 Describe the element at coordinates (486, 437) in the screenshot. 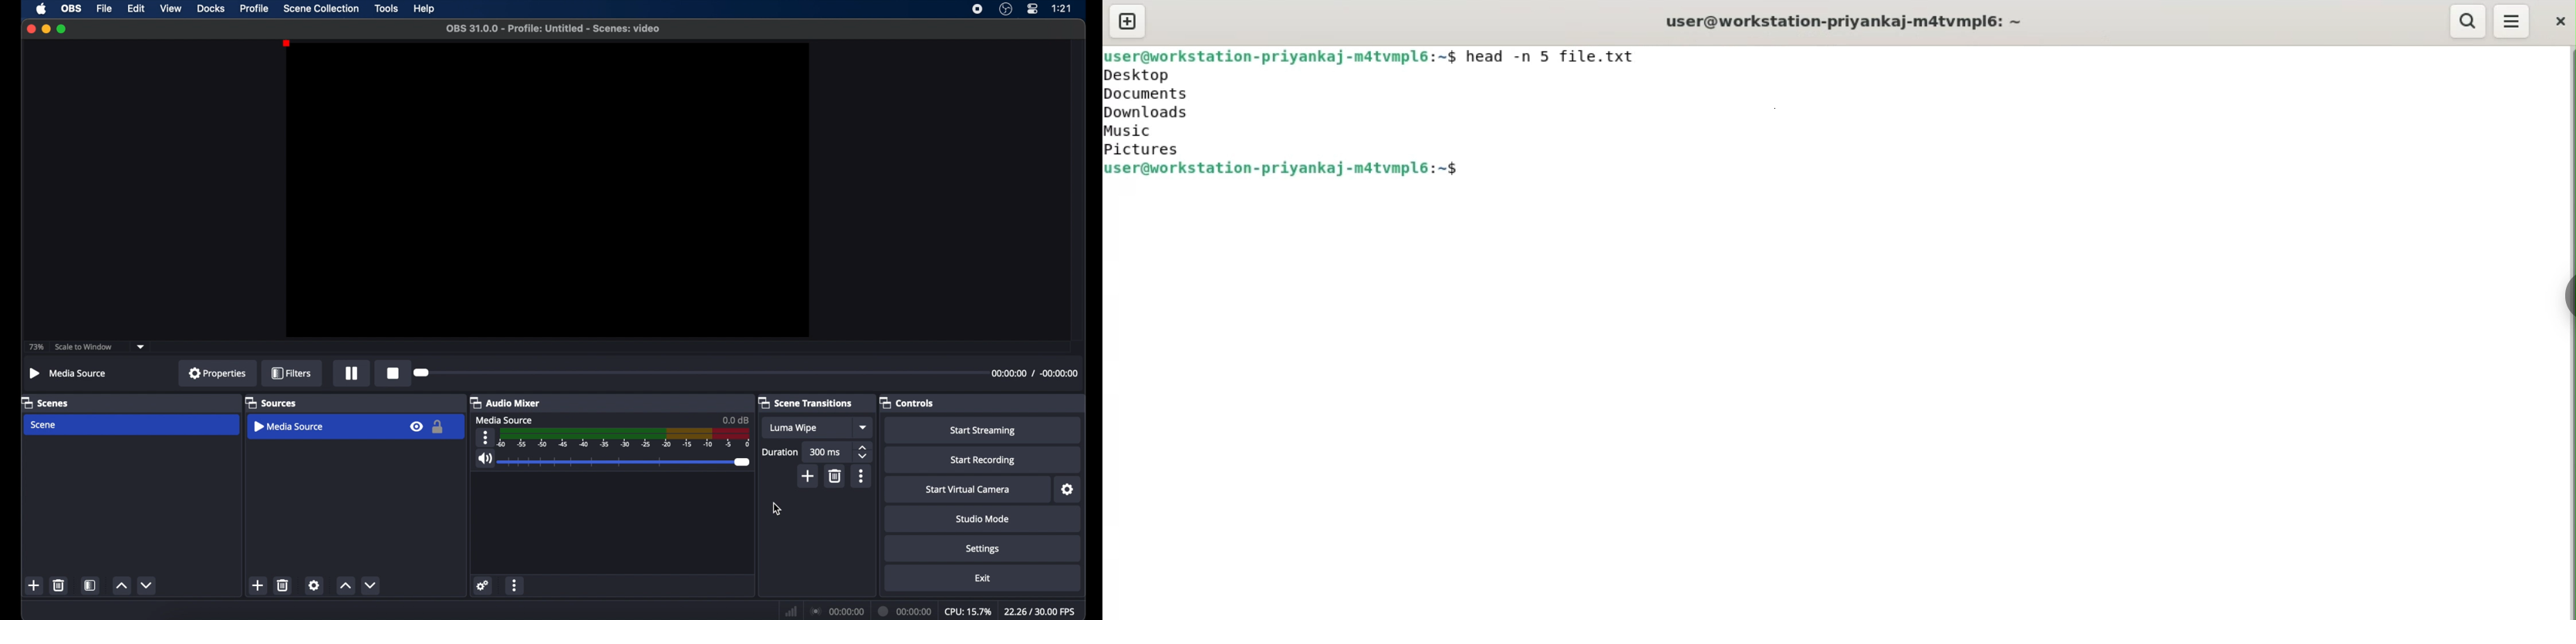

I see `more options` at that location.